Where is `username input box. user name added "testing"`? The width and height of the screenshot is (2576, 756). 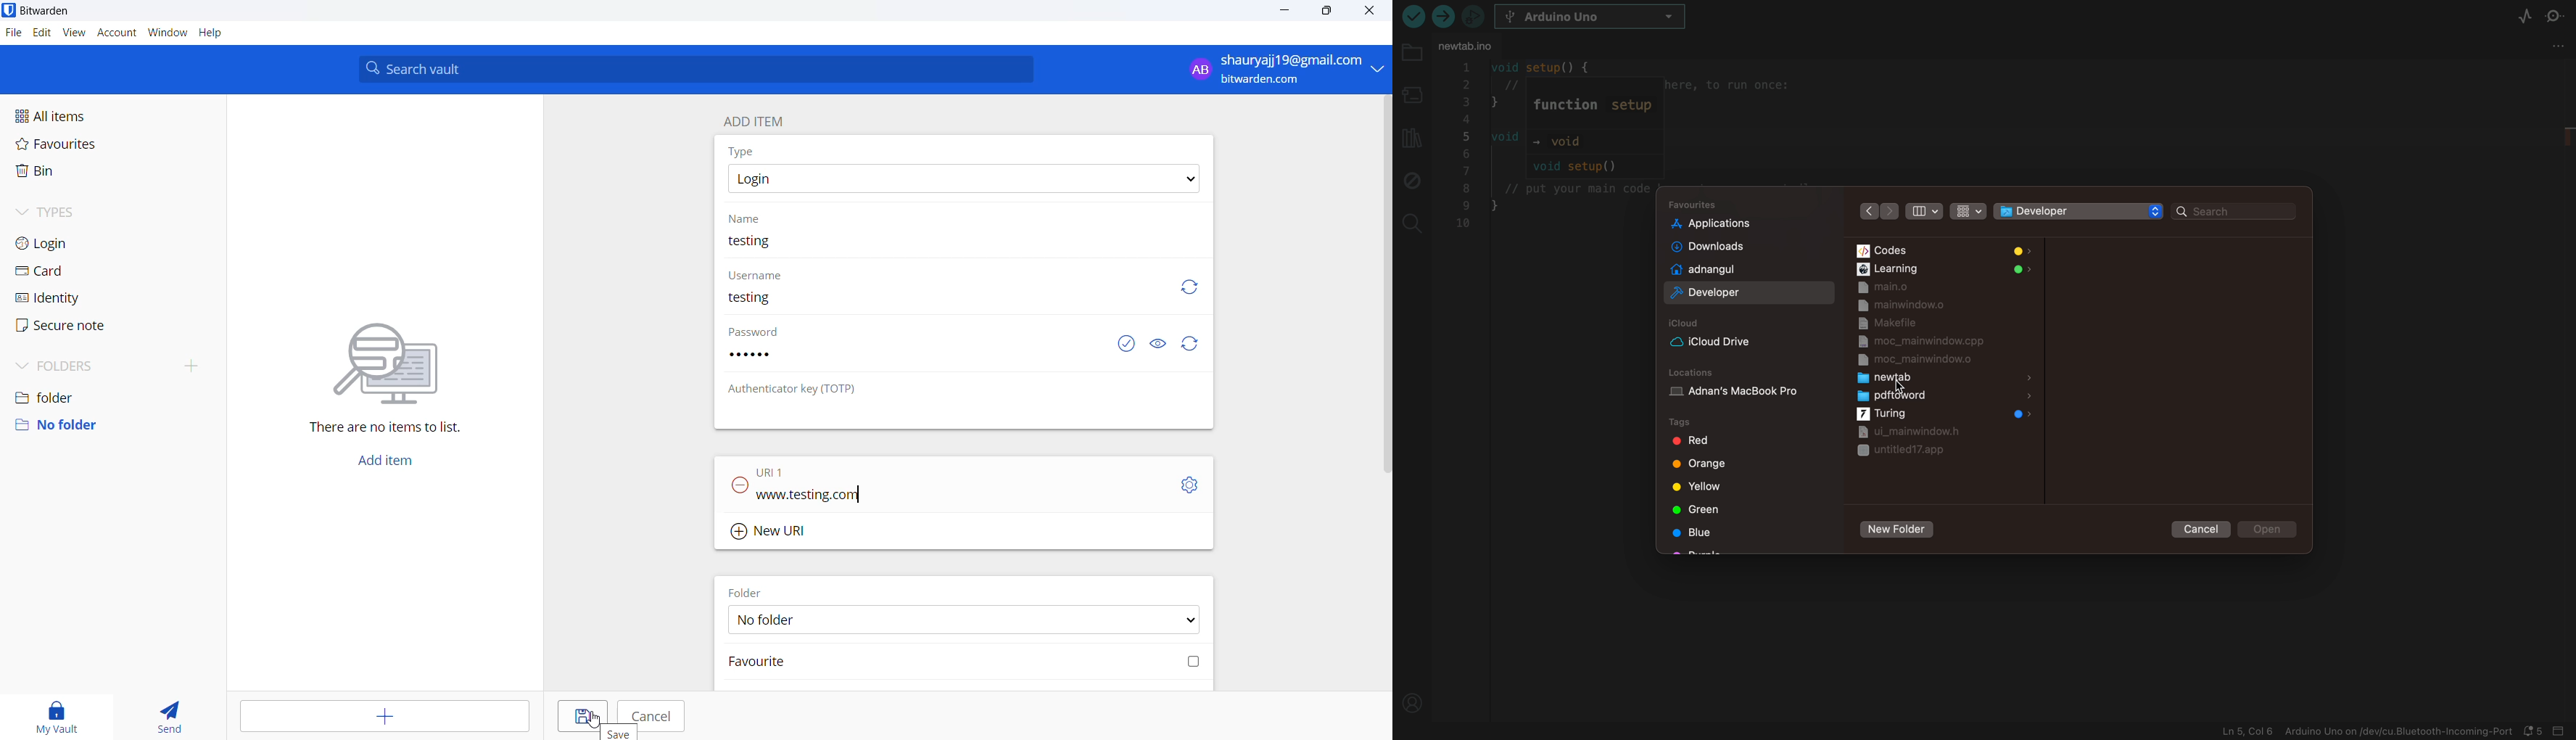 username input box. user name added "testing" is located at coordinates (933, 302).